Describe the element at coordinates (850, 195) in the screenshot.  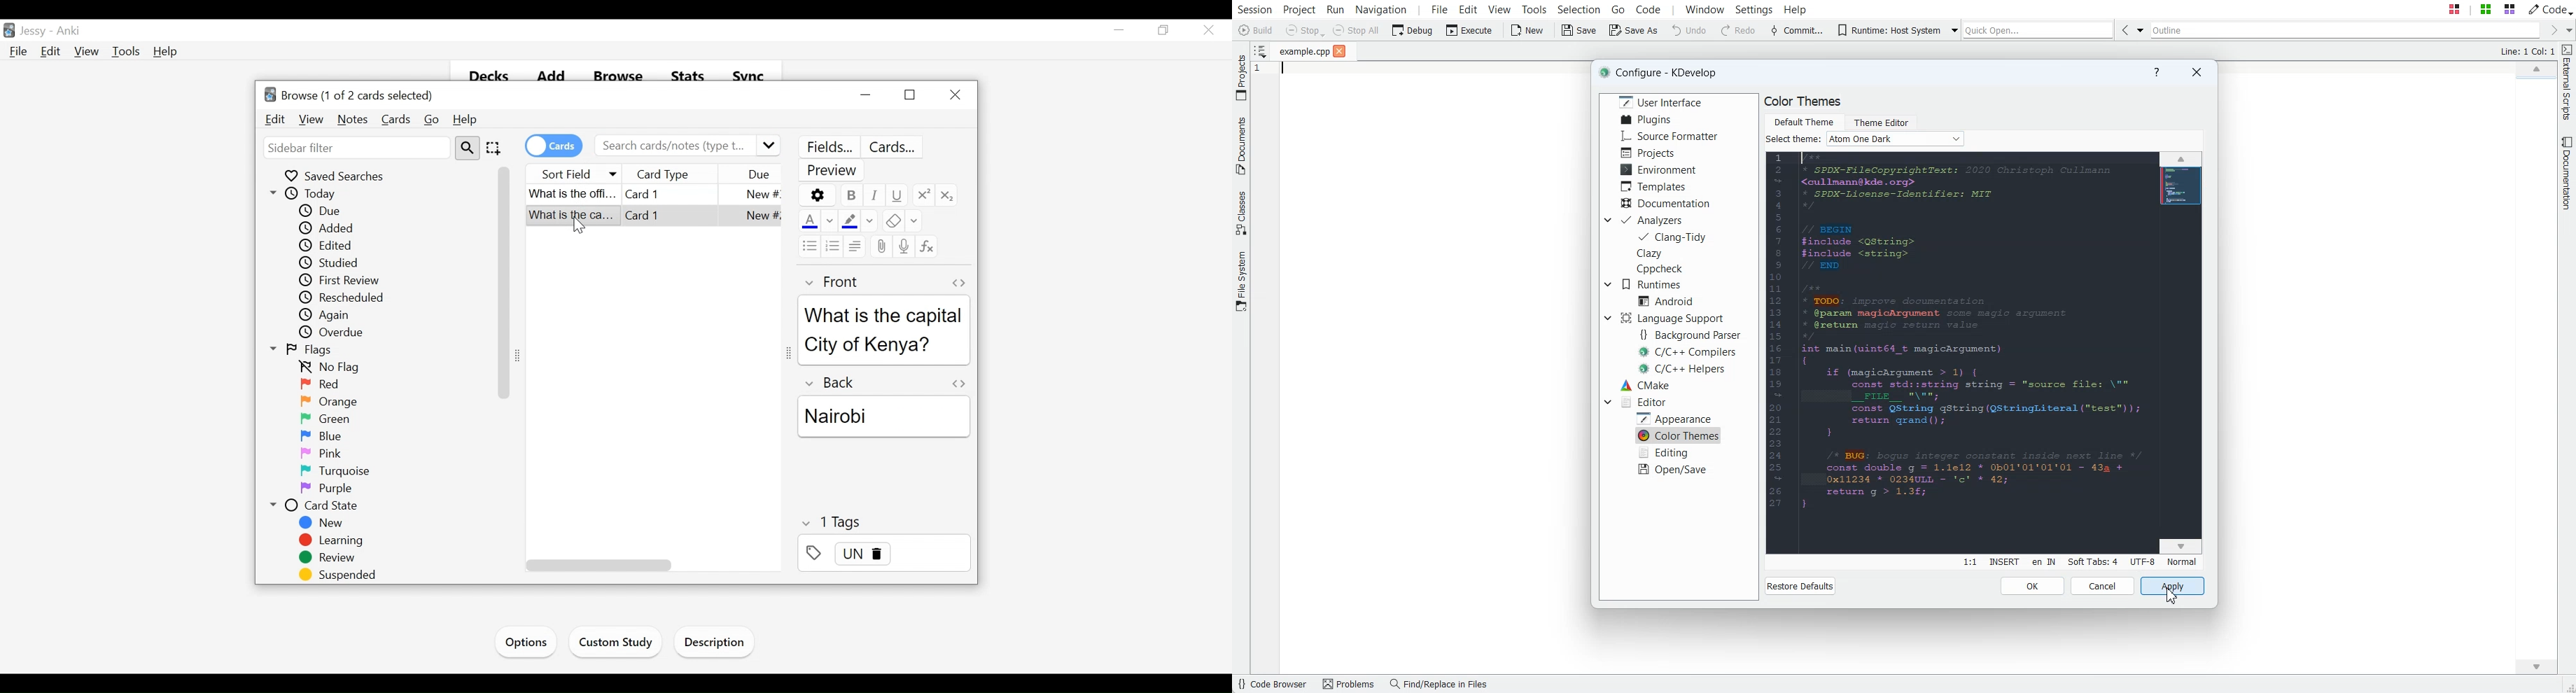
I see `Bold` at that location.